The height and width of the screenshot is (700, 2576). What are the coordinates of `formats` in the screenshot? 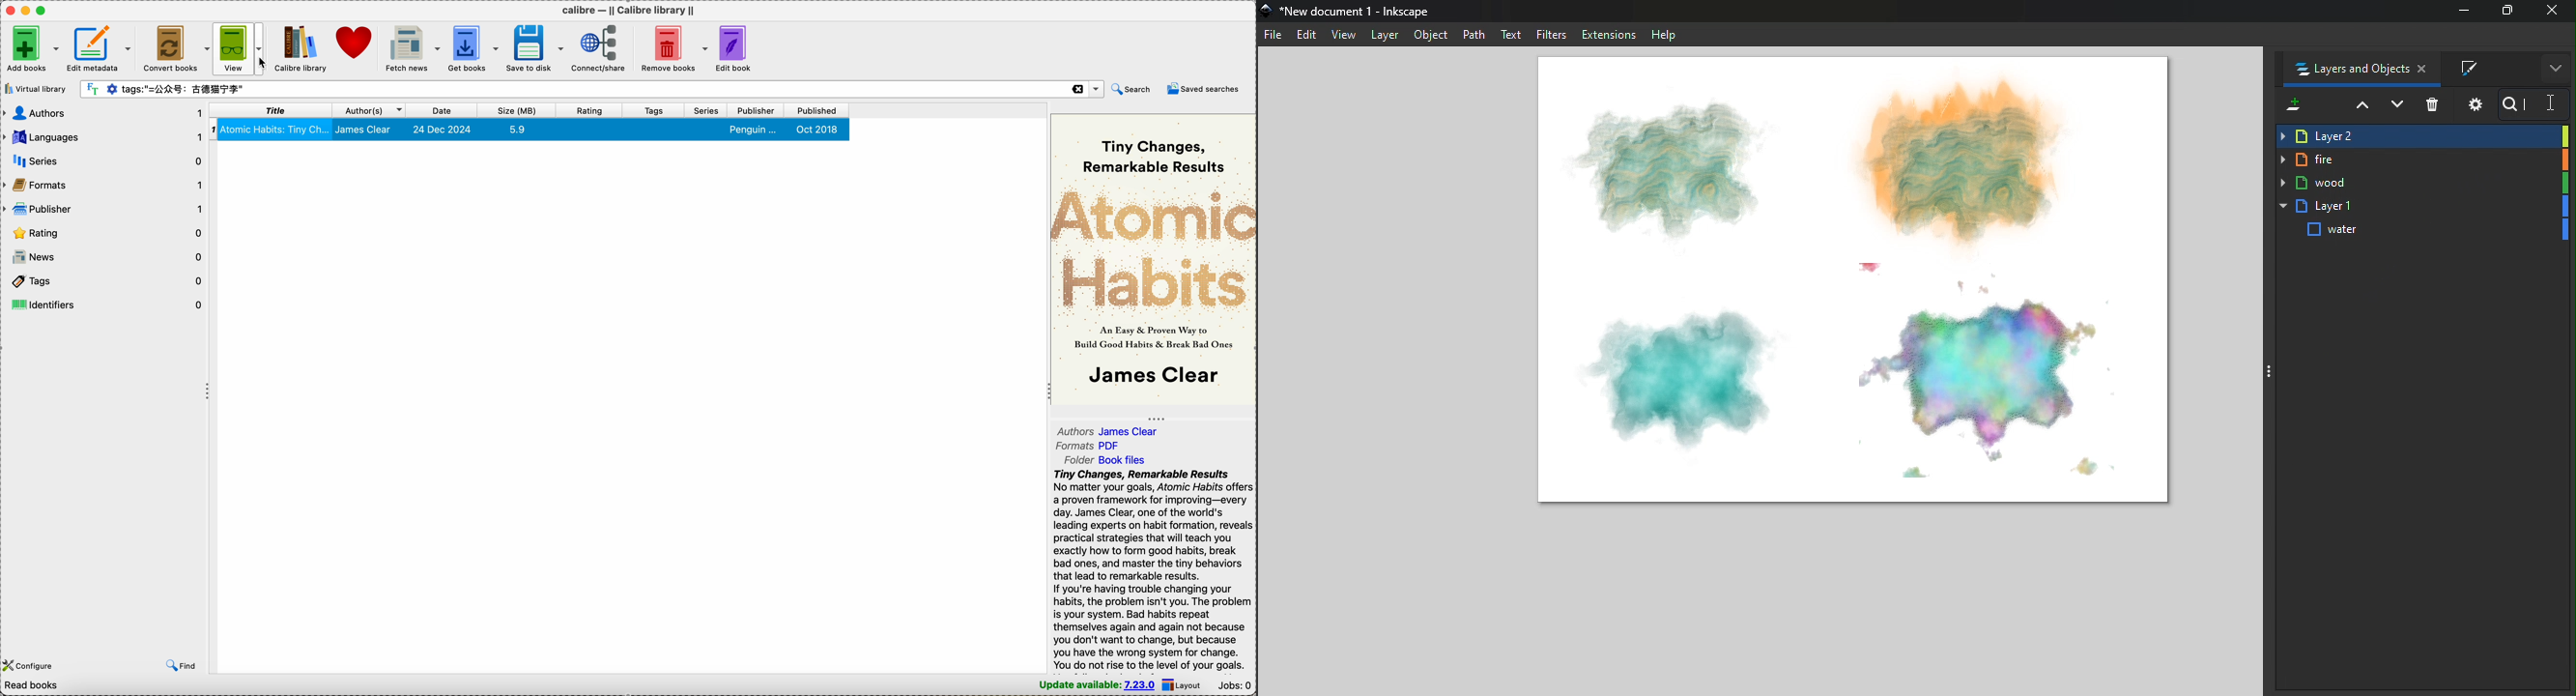 It's located at (1089, 447).